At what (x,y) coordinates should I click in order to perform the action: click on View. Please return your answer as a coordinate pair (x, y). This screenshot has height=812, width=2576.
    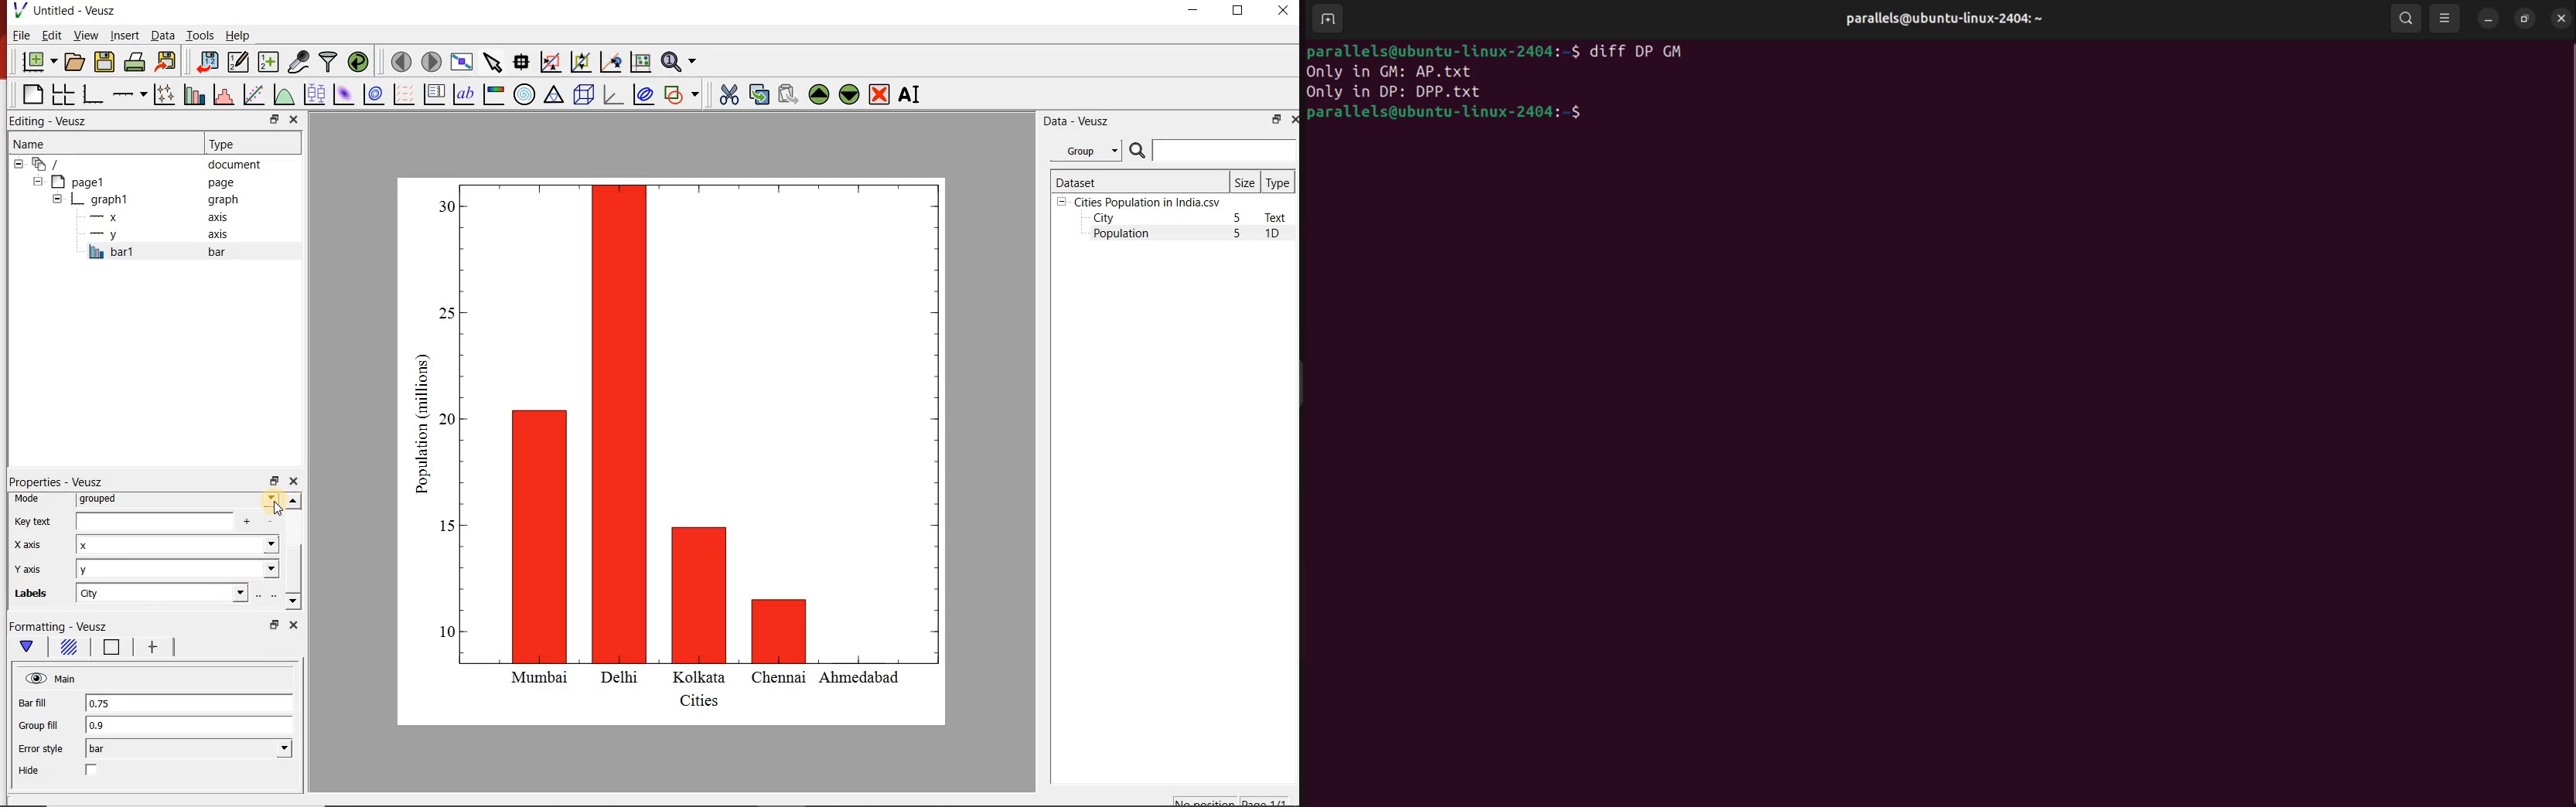
    Looking at the image, I should click on (83, 34).